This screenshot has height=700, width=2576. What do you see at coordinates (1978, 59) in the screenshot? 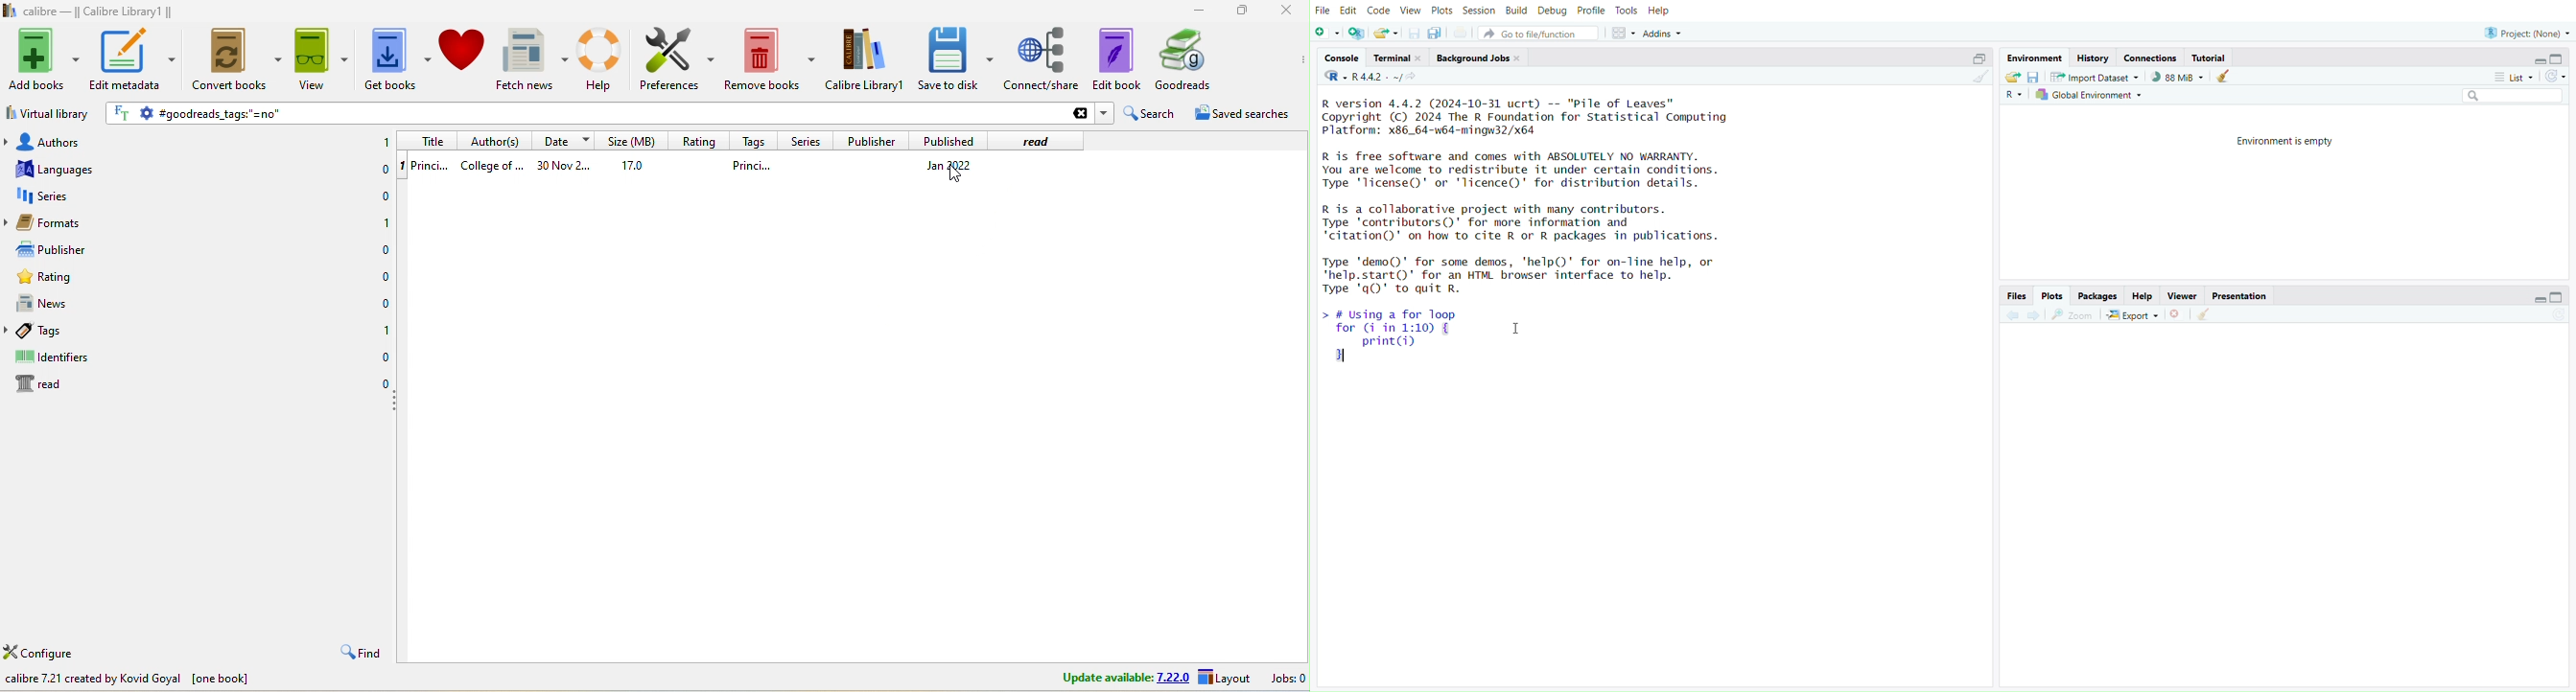
I see `collapse` at bounding box center [1978, 59].